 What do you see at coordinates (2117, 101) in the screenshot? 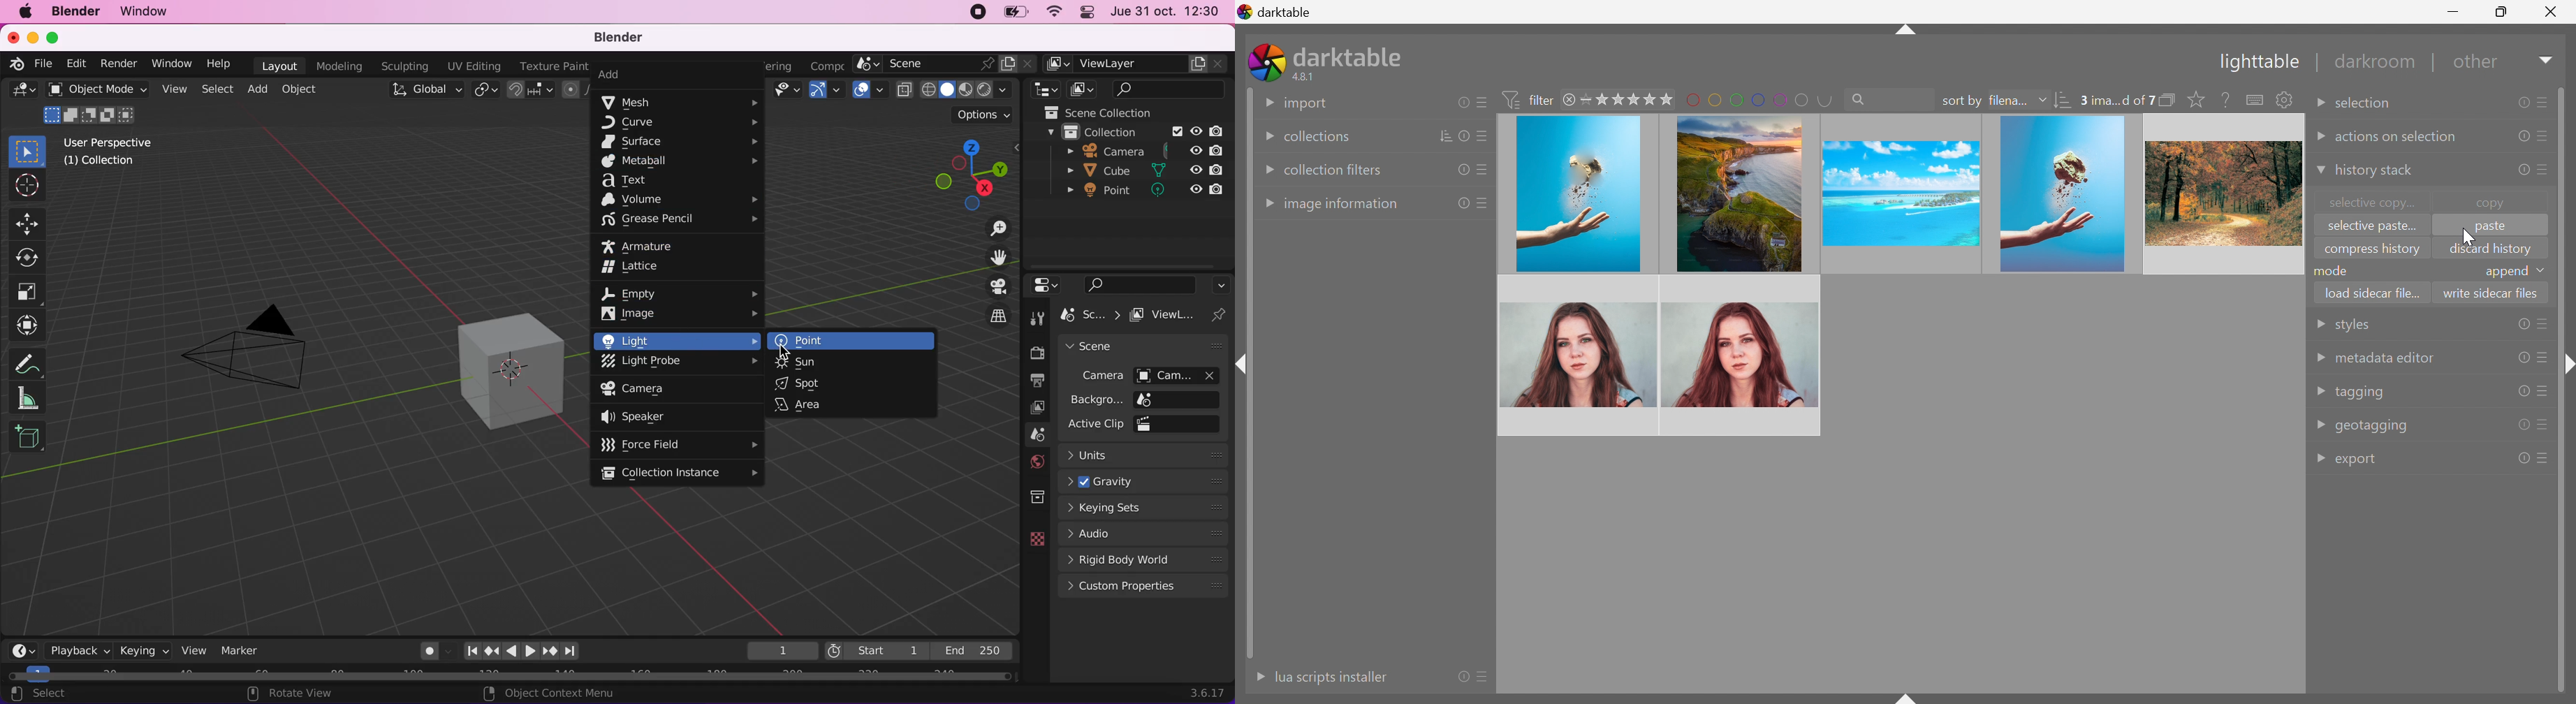
I see `0 ima...d of 7` at bounding box center [2117, 101].